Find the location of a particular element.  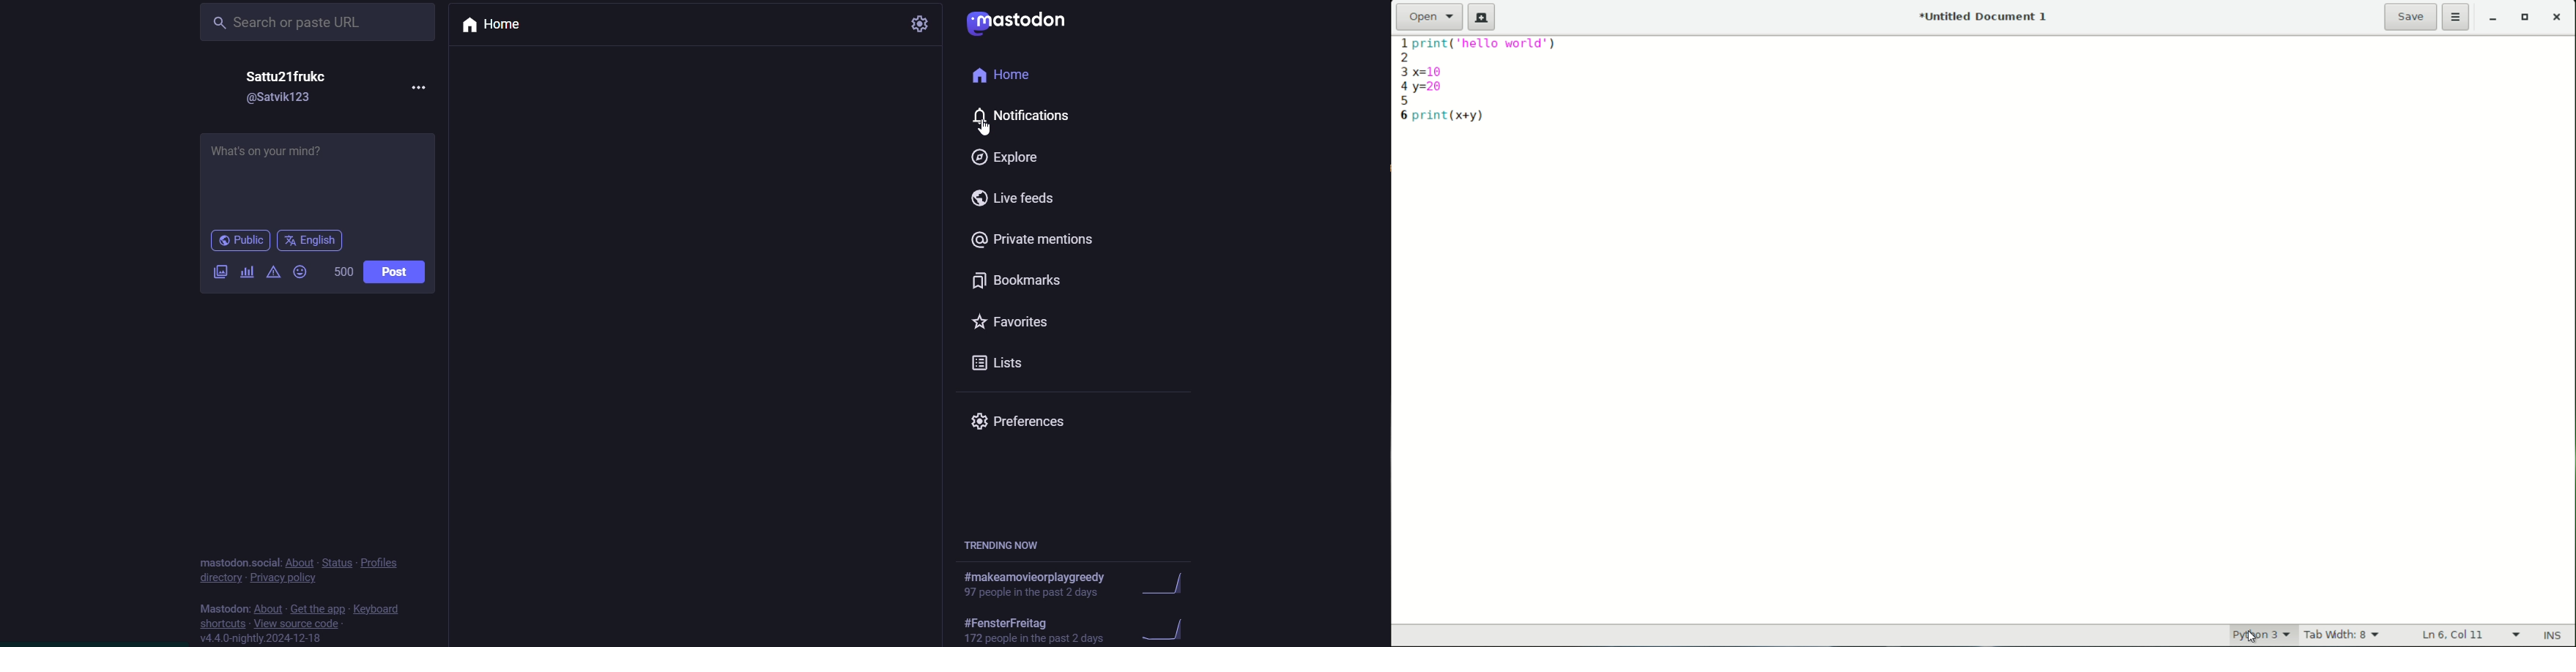

TRENDING NOW is located at coordinates (1003, 544).